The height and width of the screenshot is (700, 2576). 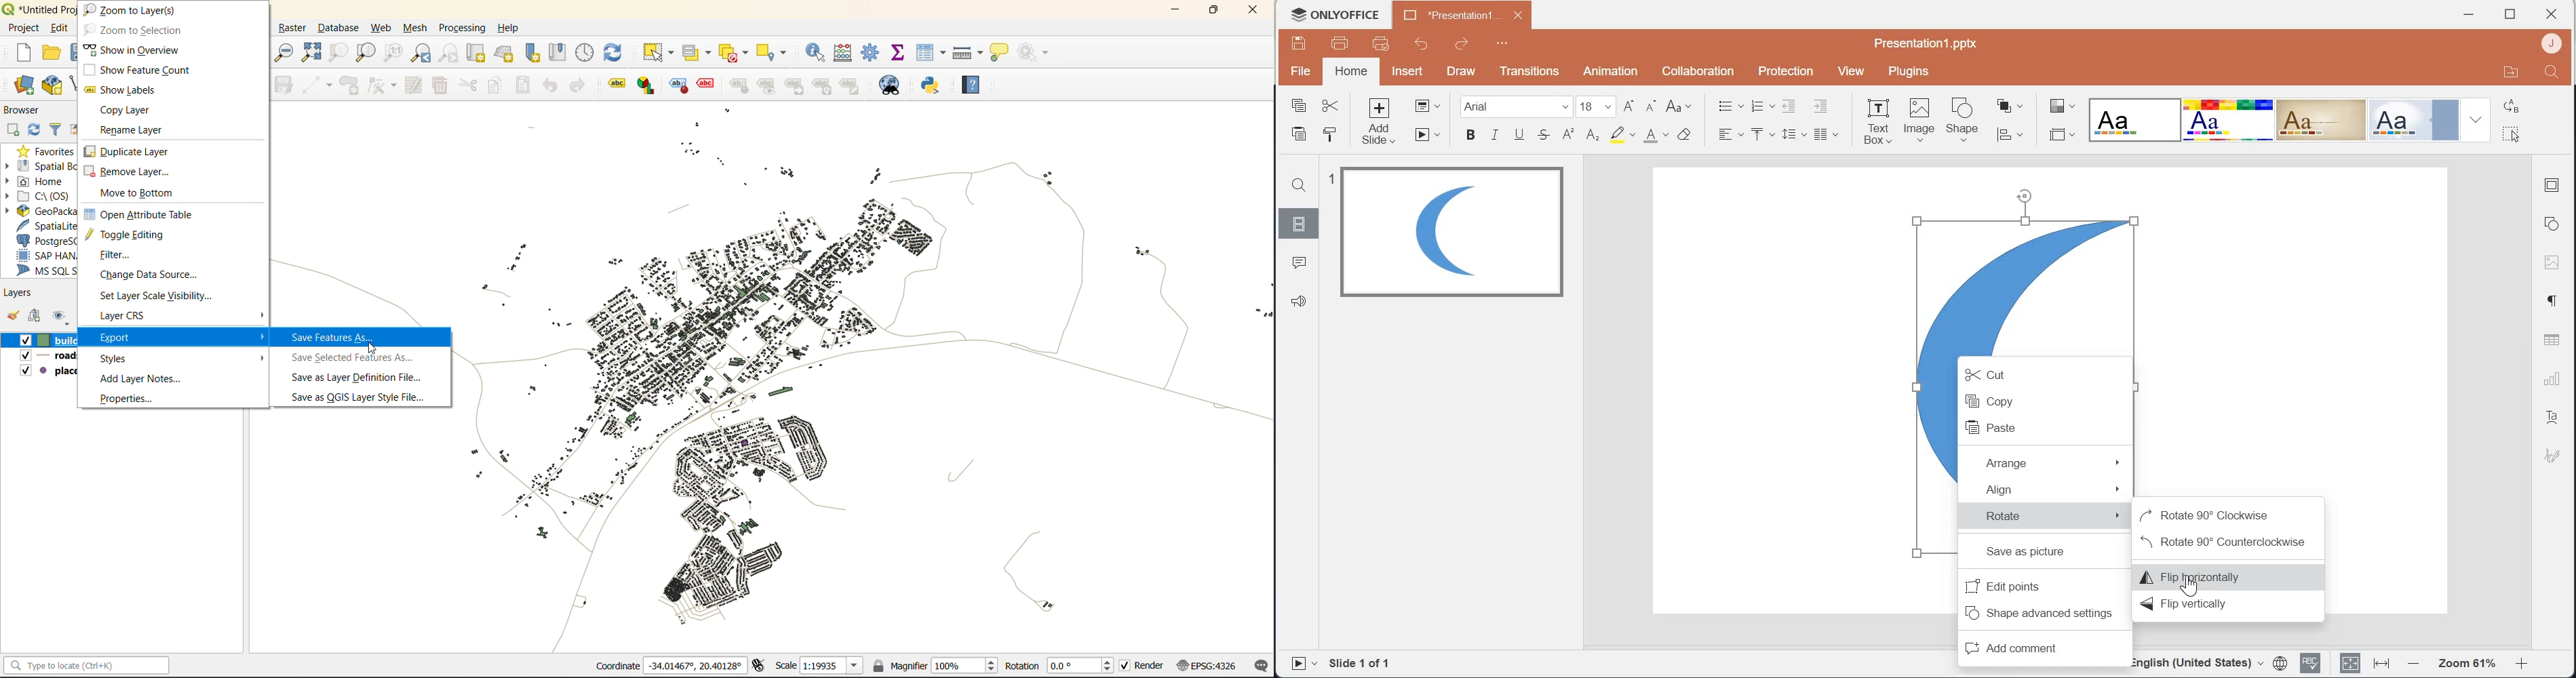 What do you see at coordinates (1038, 52) in the screenshot?
I see `no action` at bounding box center [1038, 52].